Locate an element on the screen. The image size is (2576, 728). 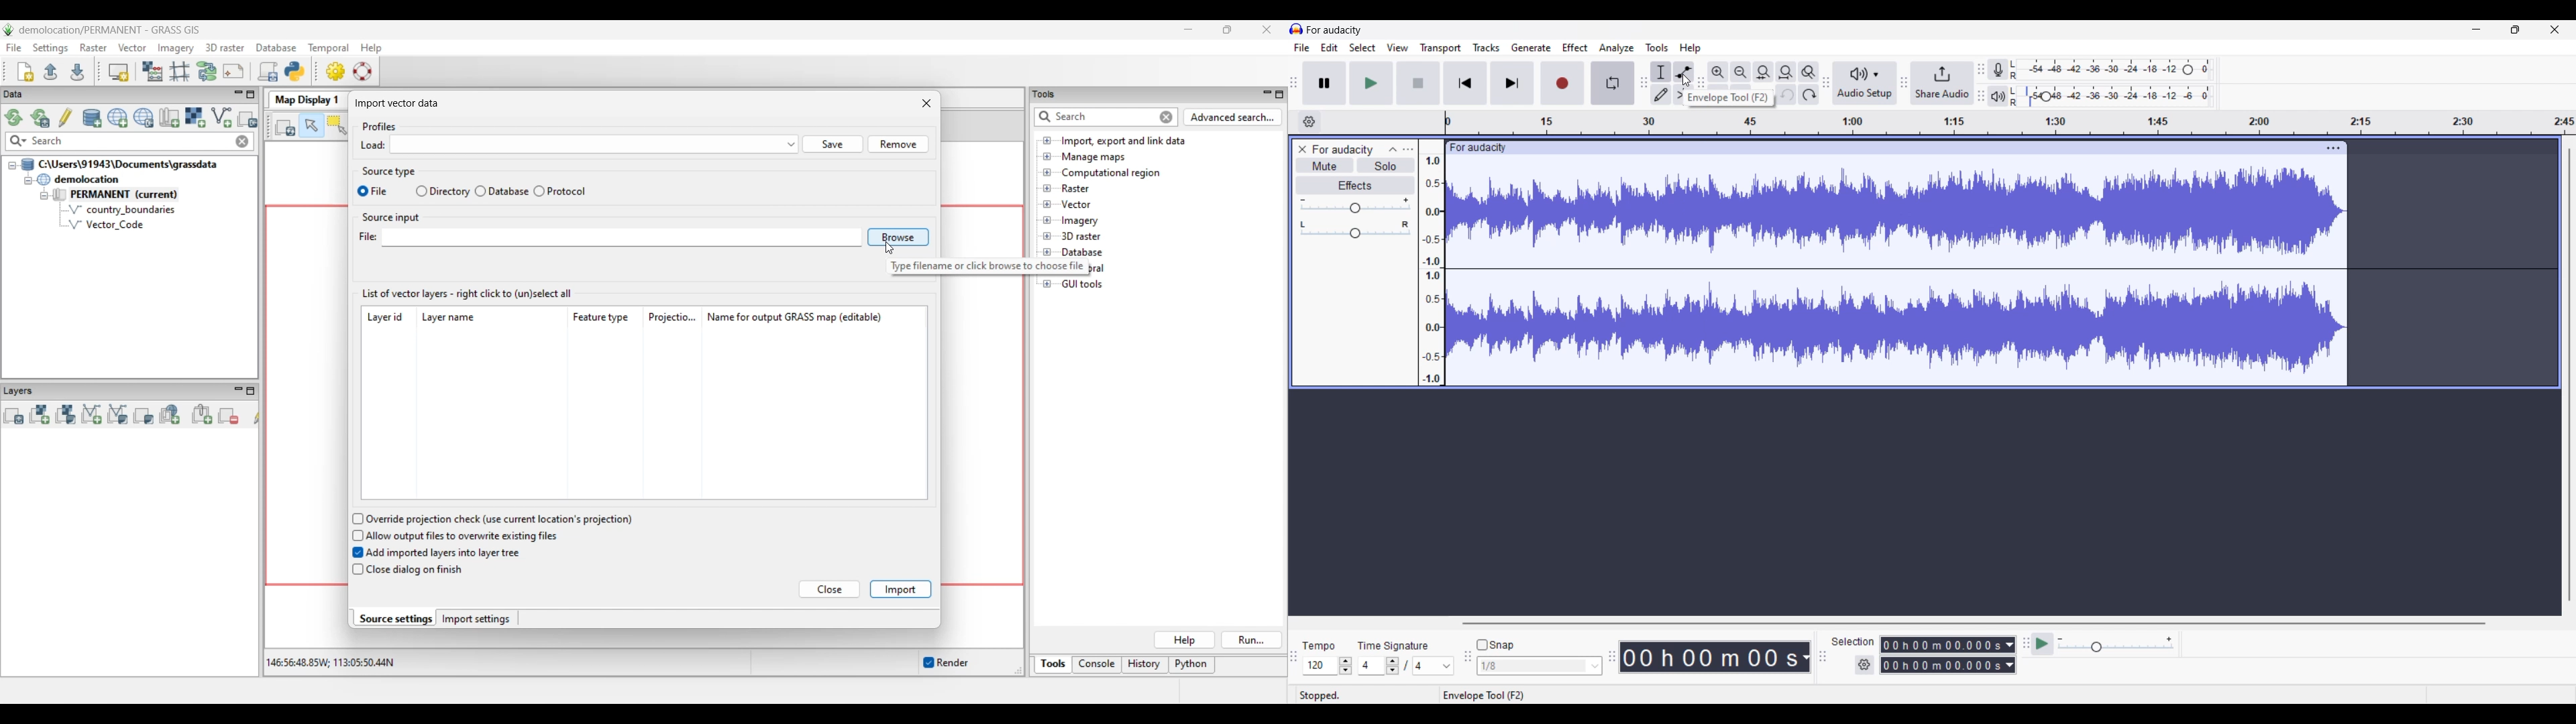
Fit project to width is located at coordinates (1787, 72).